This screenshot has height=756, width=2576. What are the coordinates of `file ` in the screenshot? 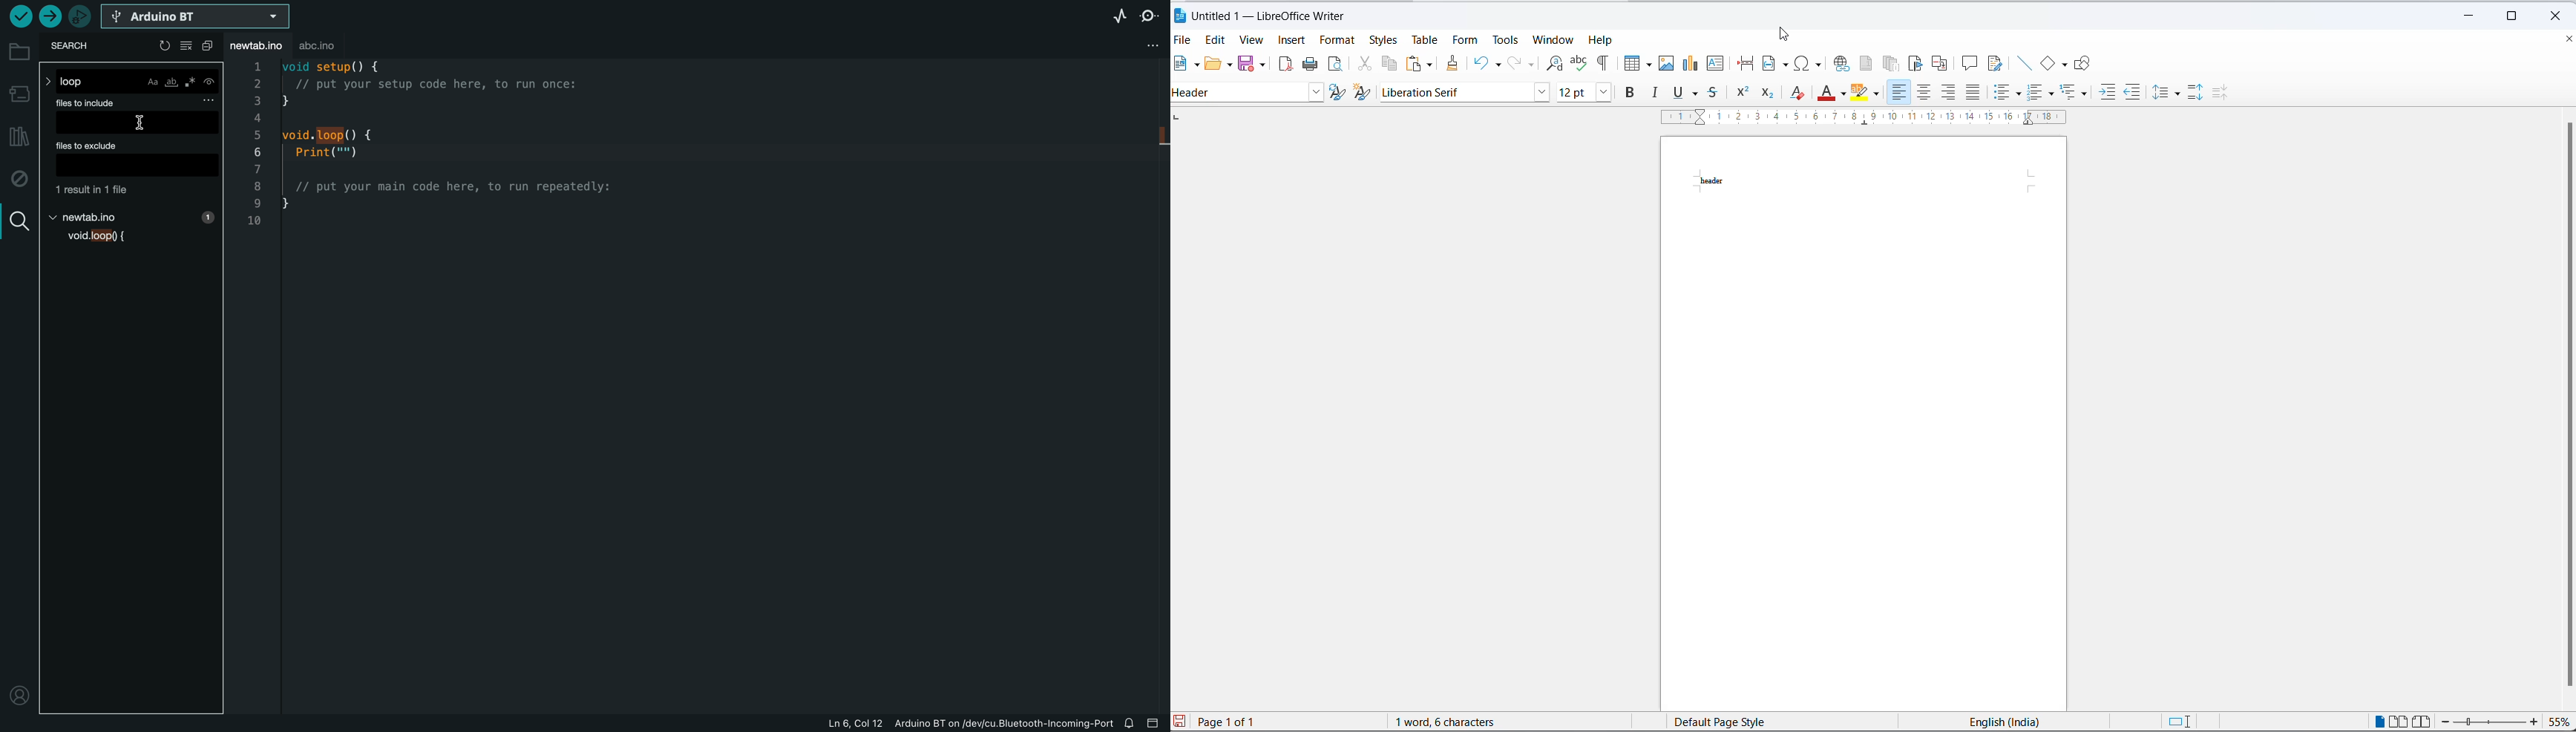 It's located at (133, 190).